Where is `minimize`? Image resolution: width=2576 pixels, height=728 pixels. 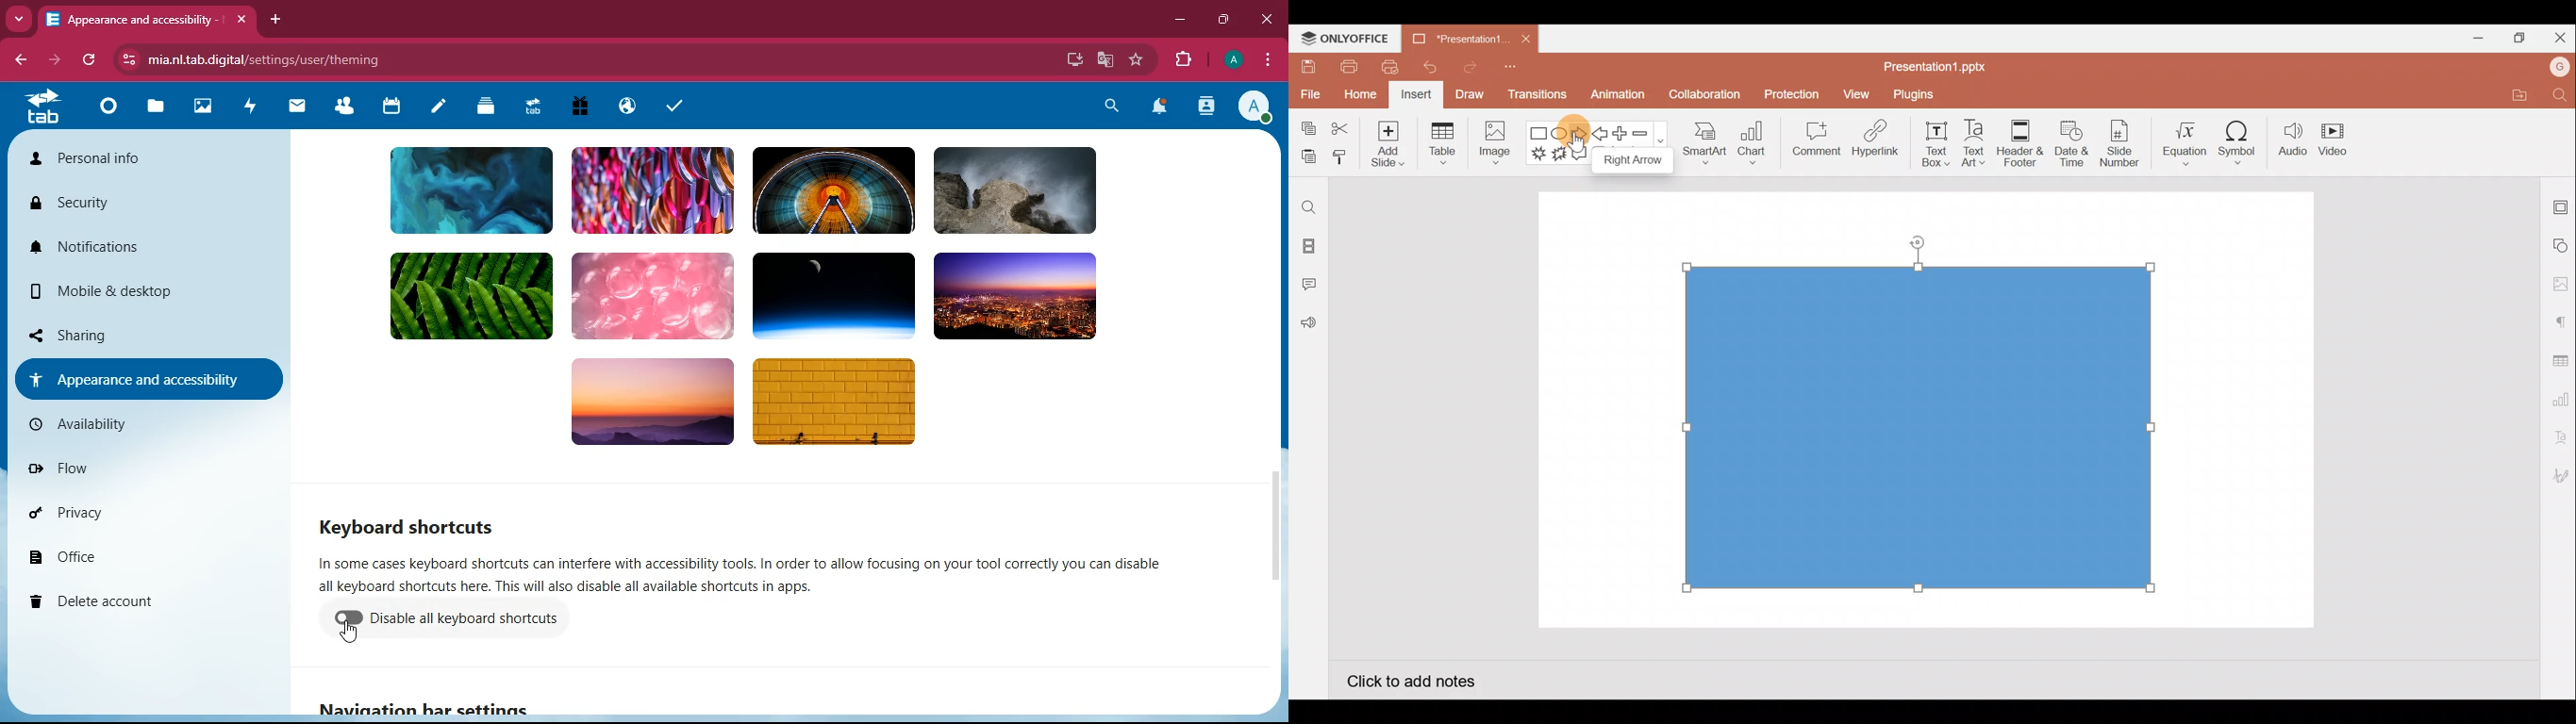
minimize is located at coordinates (1176, 22).